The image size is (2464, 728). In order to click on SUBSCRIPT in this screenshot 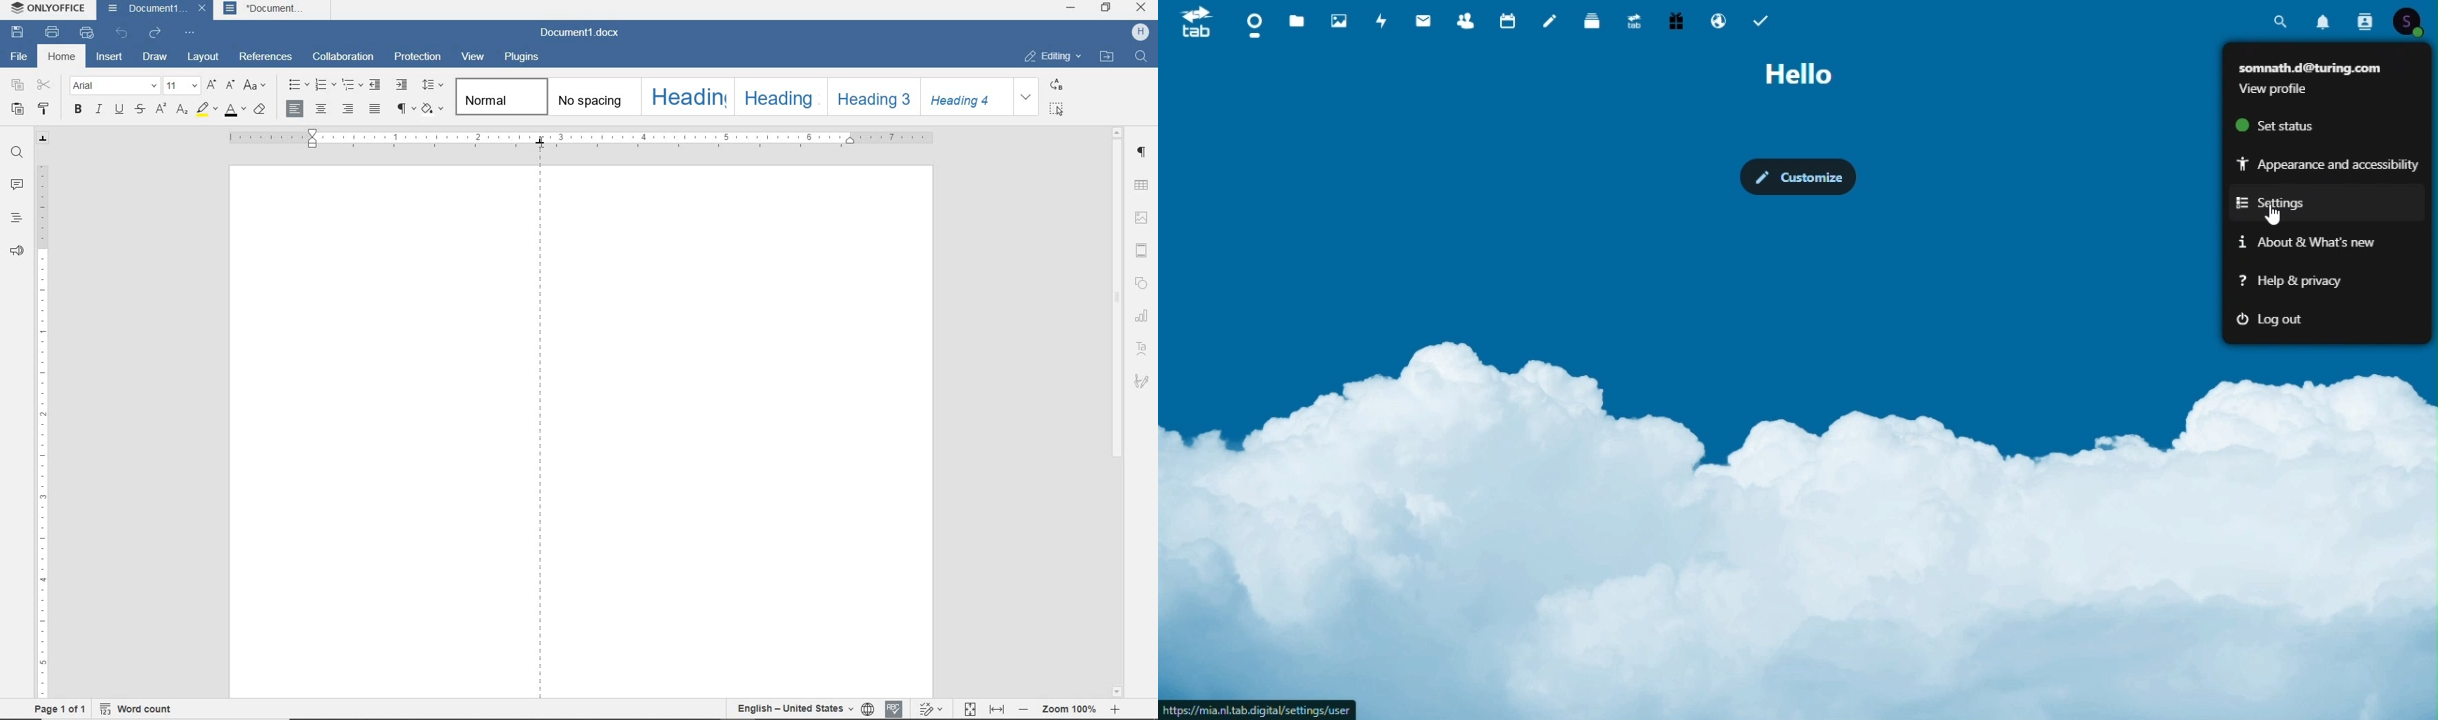, I will do `click(183, 110)`.